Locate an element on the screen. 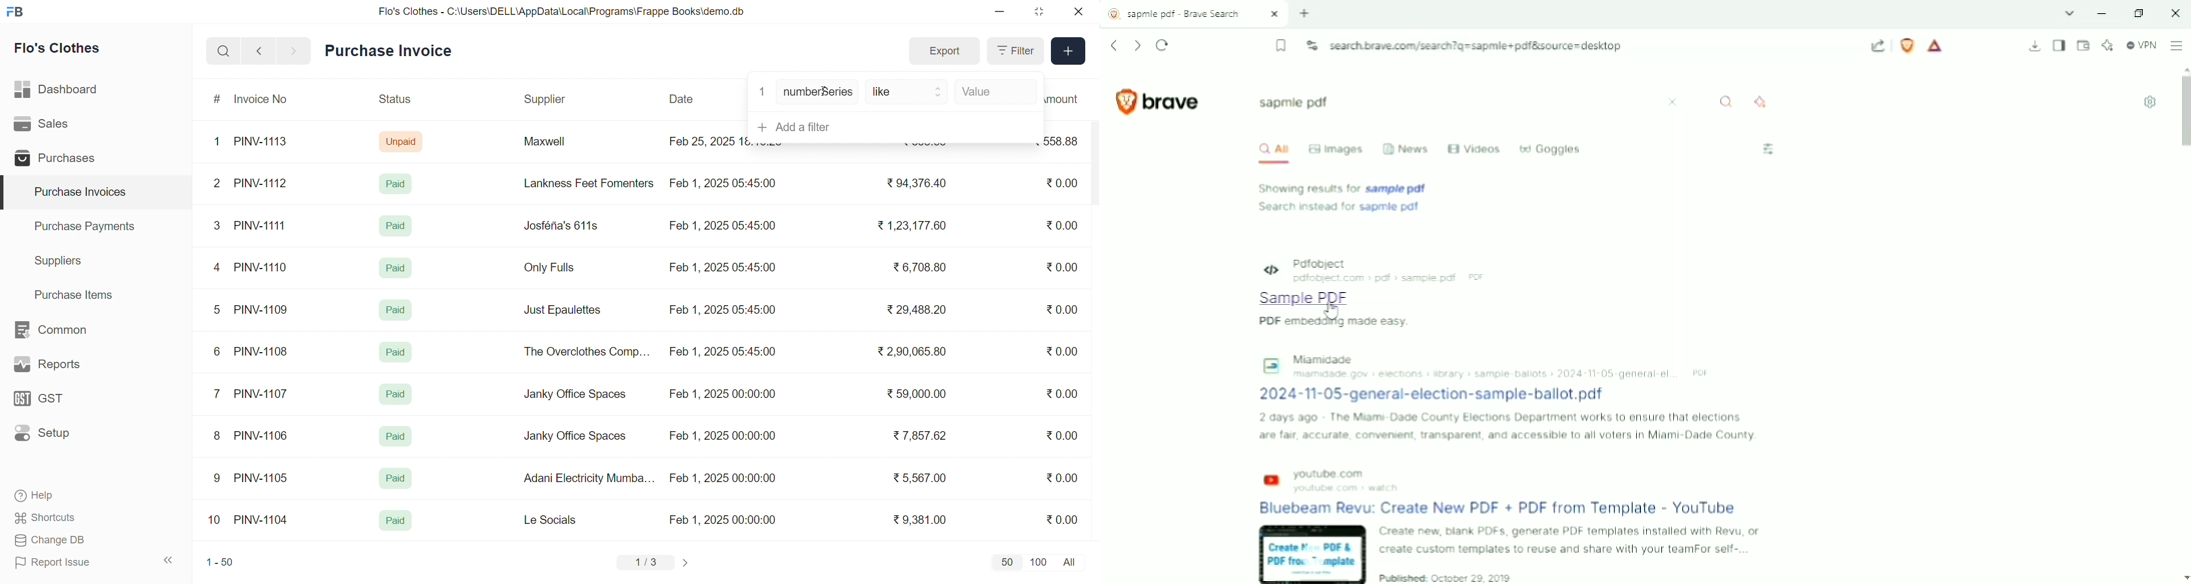 The width and height of the screenshot is (2212, 588). Purchase Items is located at coordinates (78, 293).